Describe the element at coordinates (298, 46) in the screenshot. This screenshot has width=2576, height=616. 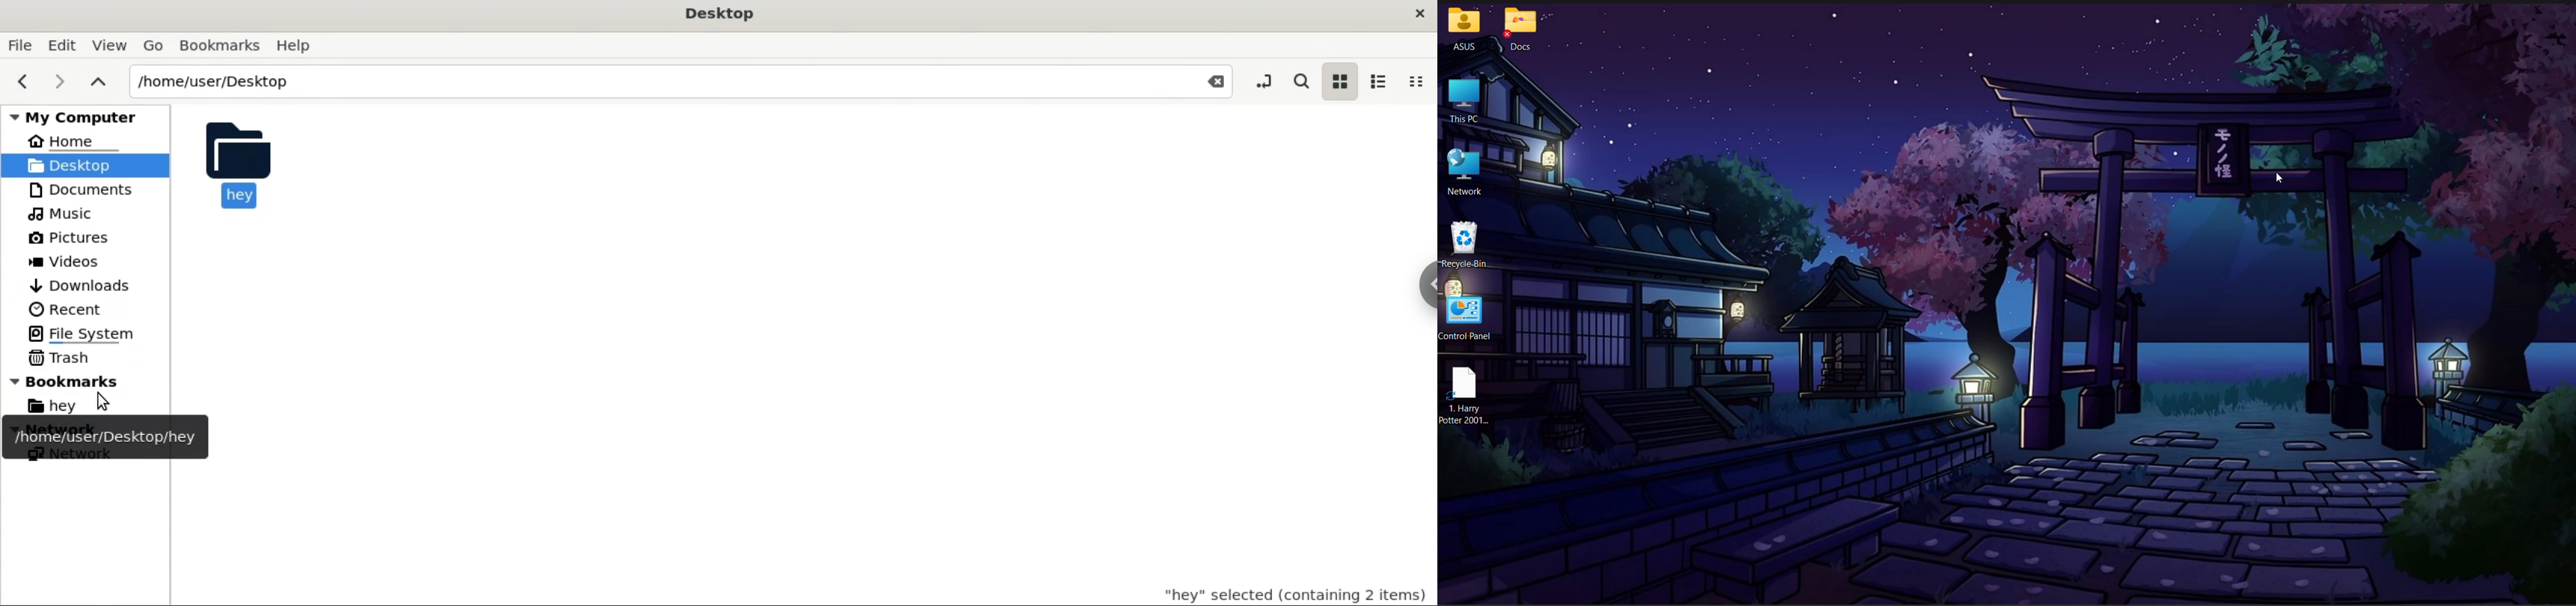
I see `Help` at that location.